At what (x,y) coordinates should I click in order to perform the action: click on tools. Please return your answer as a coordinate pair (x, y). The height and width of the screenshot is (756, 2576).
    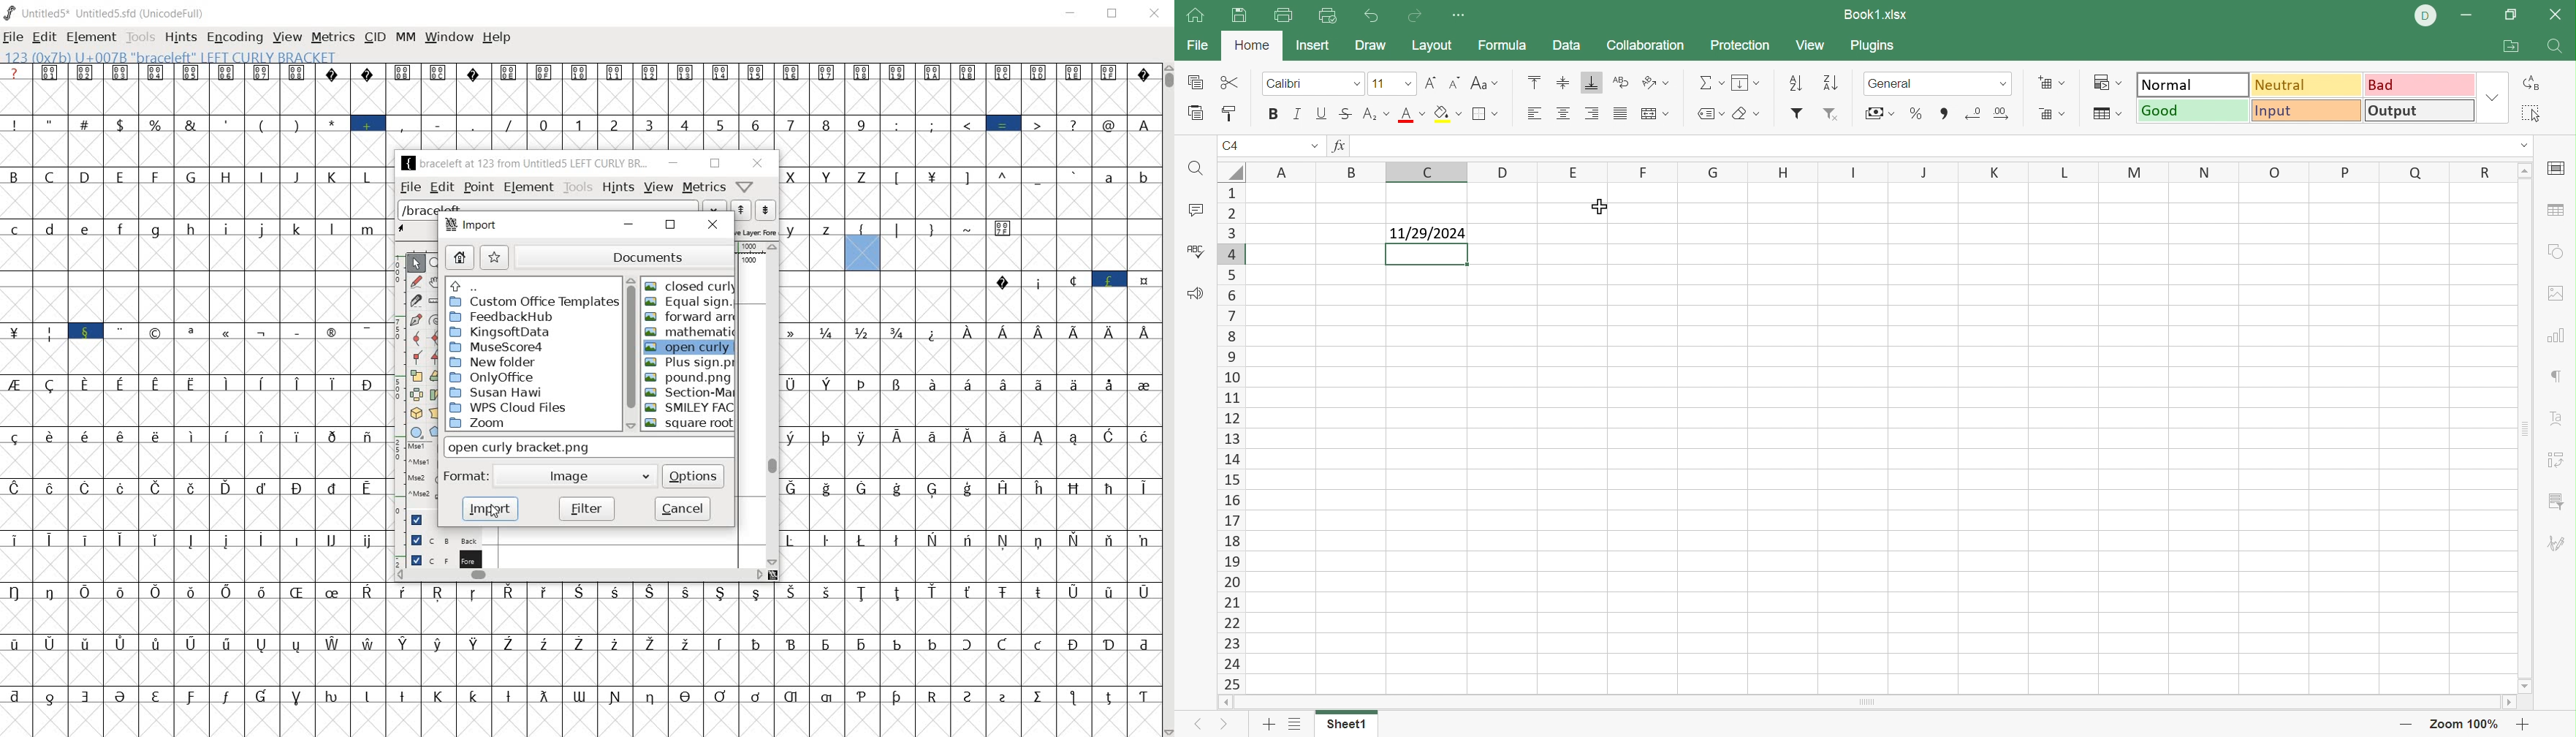
    Looking at the image, I should click on (577, 187).